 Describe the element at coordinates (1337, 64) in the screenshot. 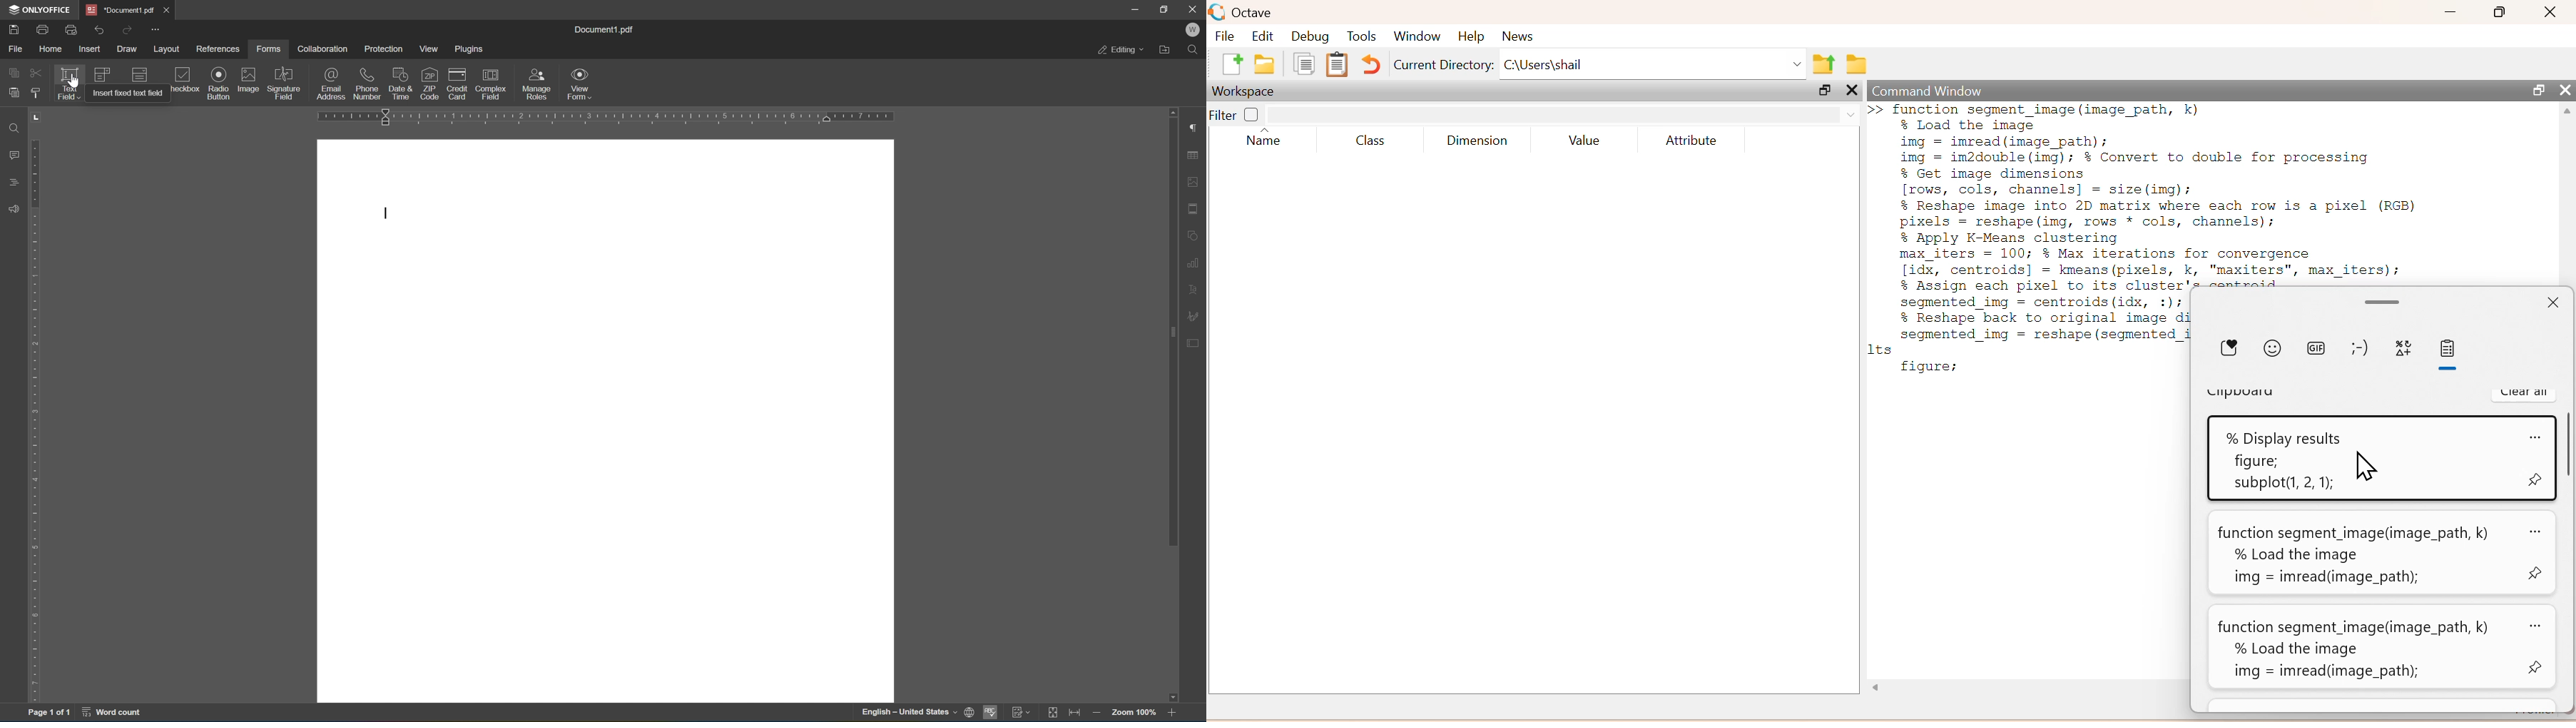

I see `paste` at that location.